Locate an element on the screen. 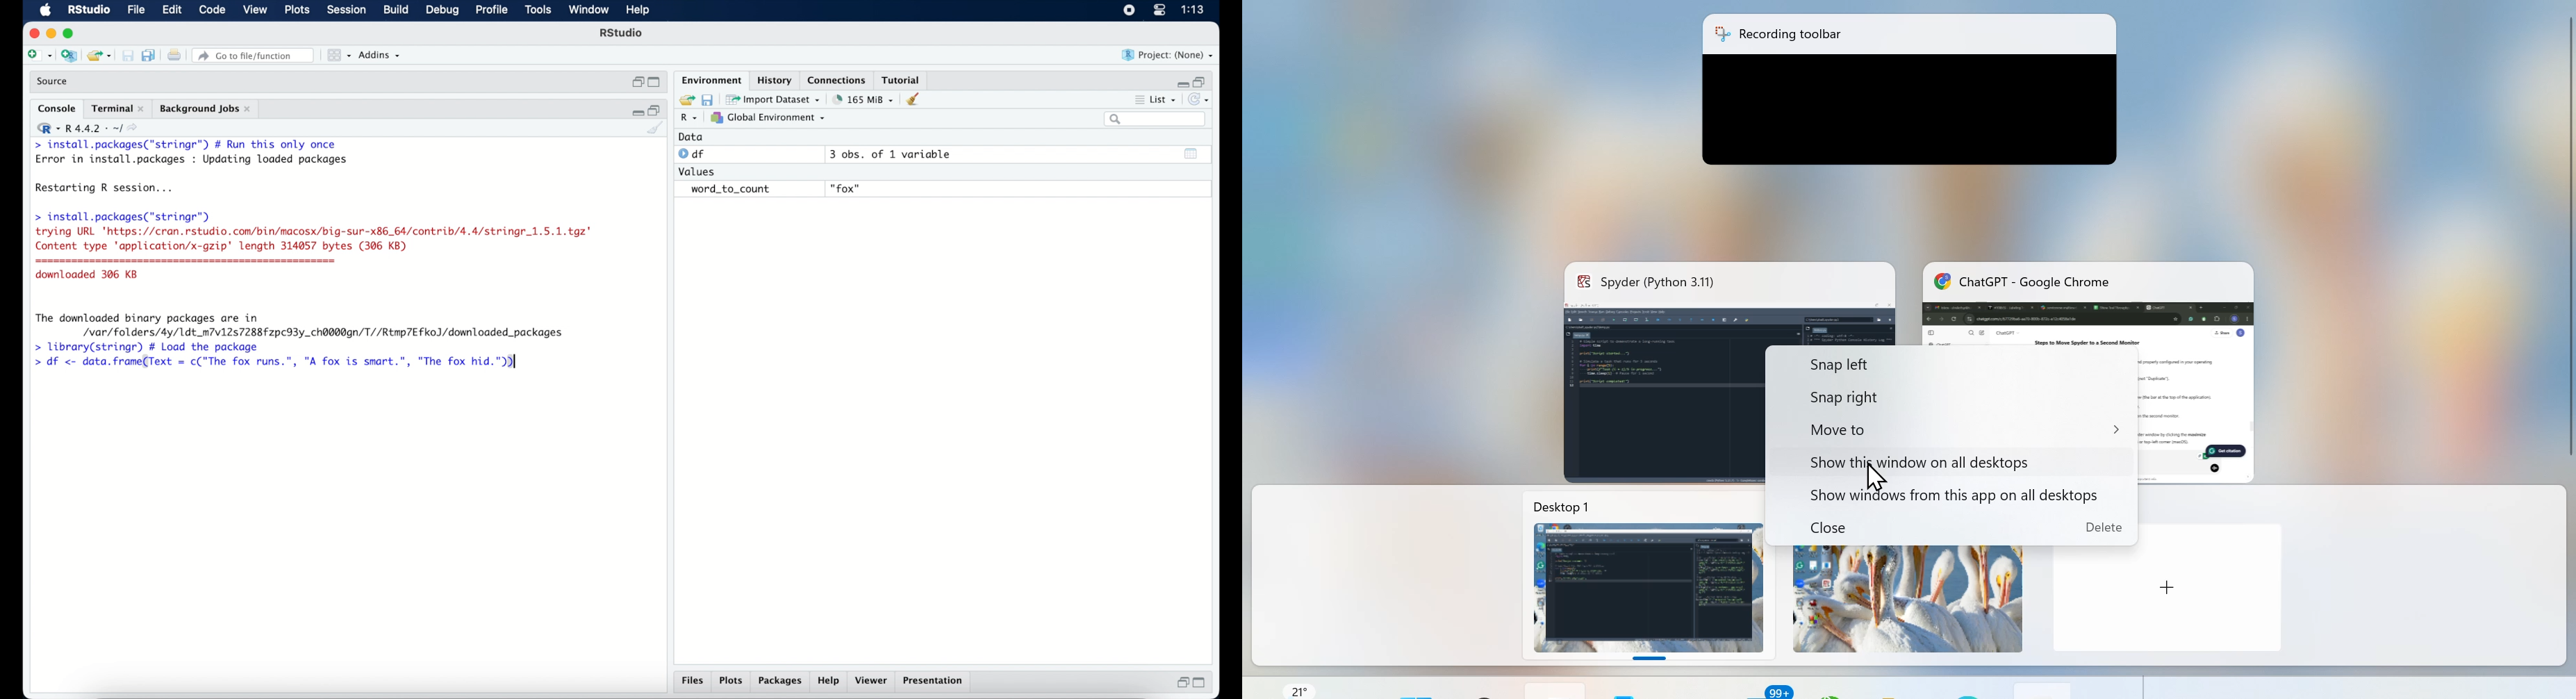 The width and height of the screenshot is (2576, 700). terminal is located at coordinates (118, 109).